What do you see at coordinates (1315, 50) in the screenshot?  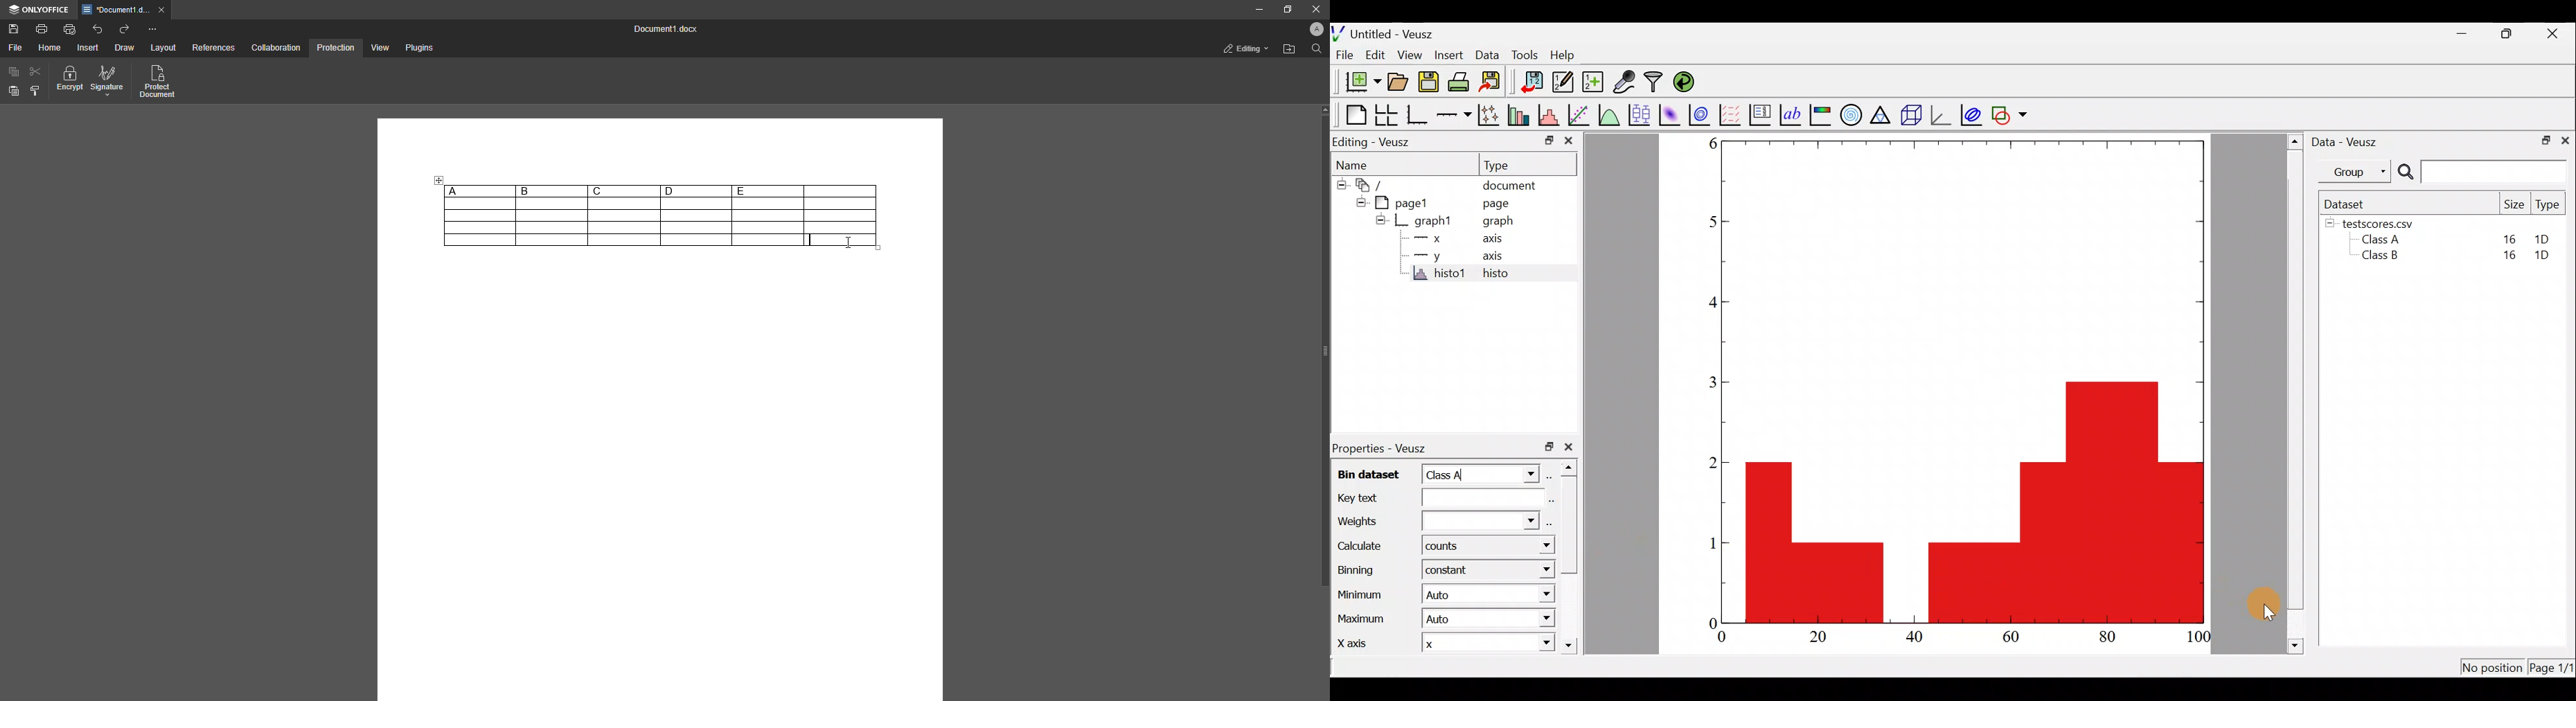 I see `Search` at bounding box center [1315, 50].